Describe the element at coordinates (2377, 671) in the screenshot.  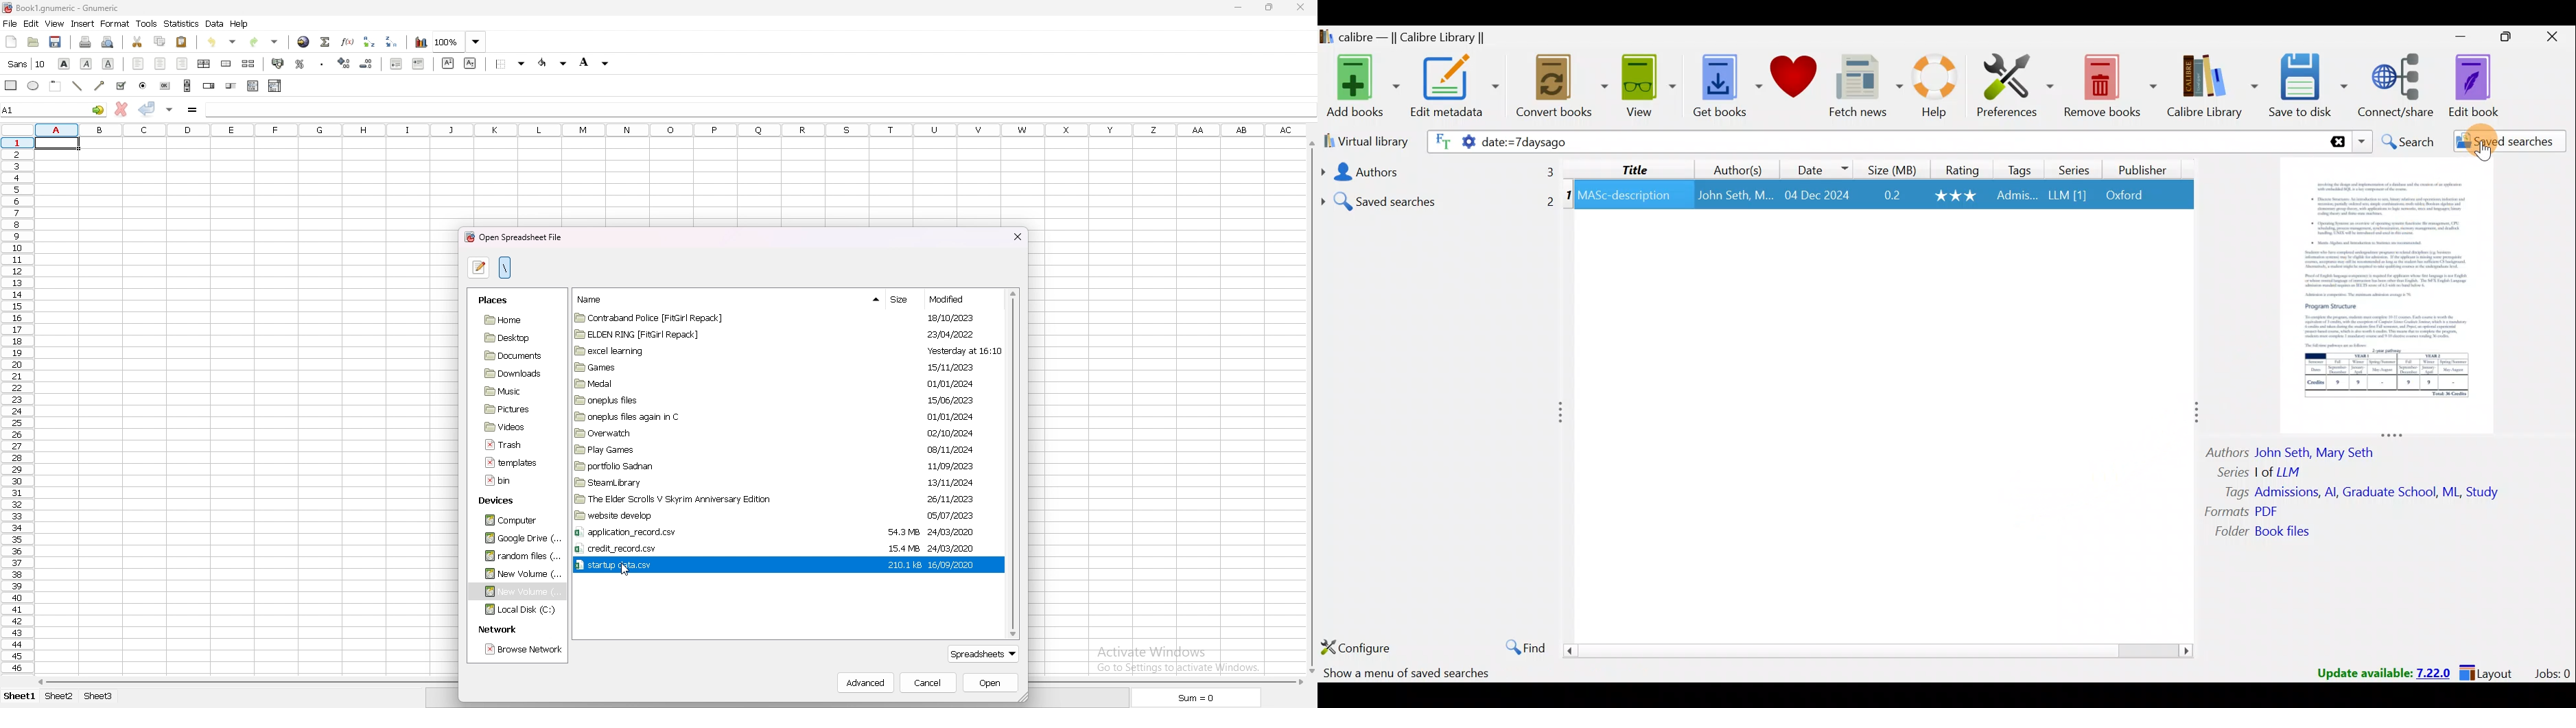
I see `Update available: 7.22.0` at that location.